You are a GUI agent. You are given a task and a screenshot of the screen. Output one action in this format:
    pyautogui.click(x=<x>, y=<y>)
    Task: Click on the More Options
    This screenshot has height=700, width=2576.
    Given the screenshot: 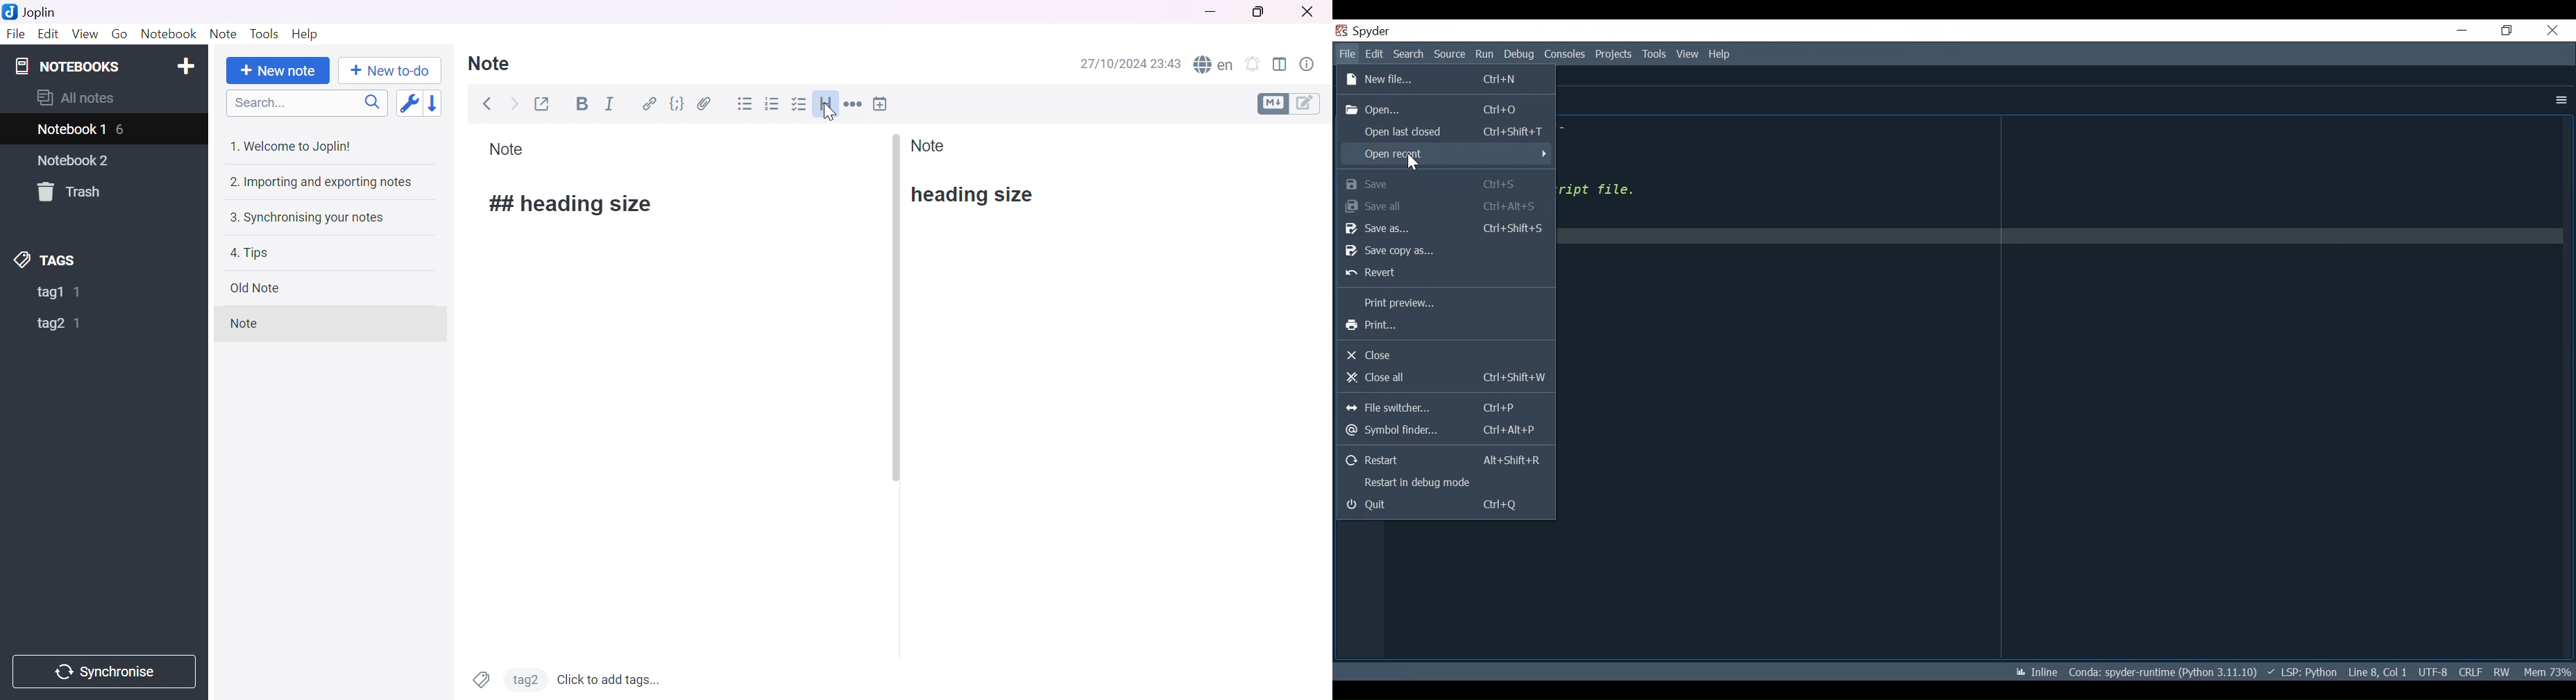 What is the action you would take?
    pyautogui.click(x=2560, y=102)
    